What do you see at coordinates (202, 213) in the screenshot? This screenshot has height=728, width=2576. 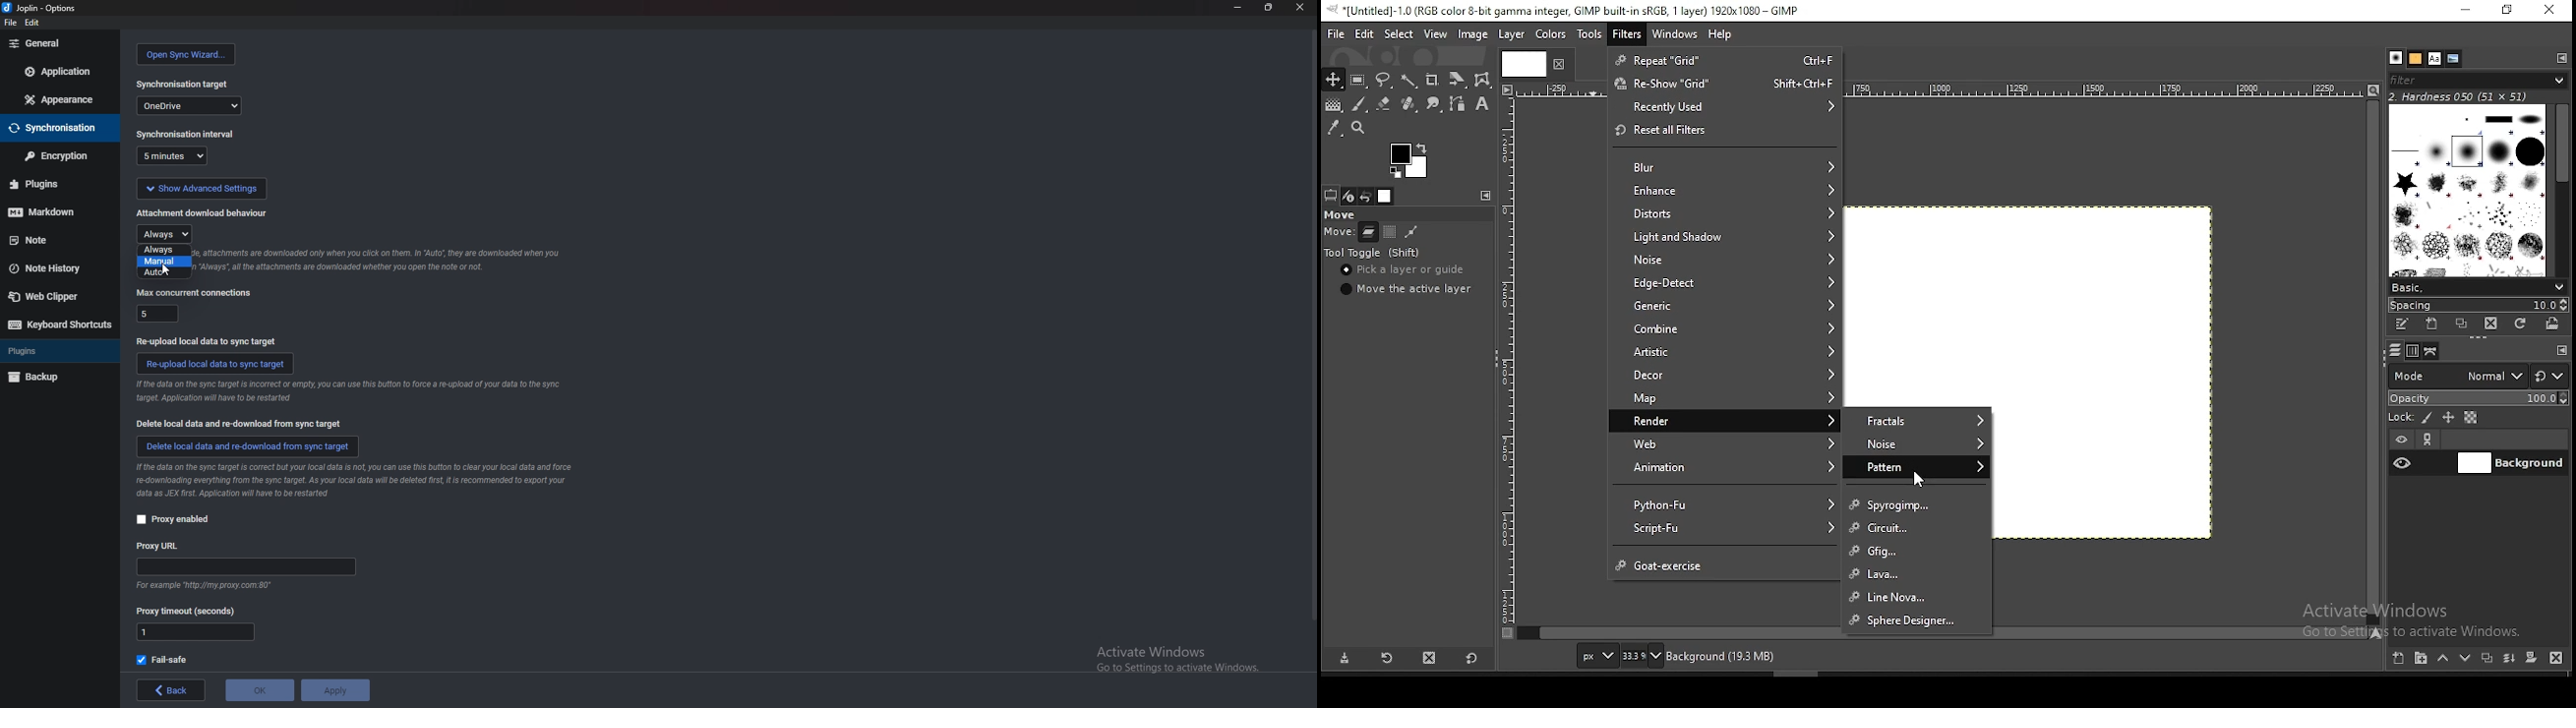 I see `attachment download behaviour` at bounding box center [202, 213].